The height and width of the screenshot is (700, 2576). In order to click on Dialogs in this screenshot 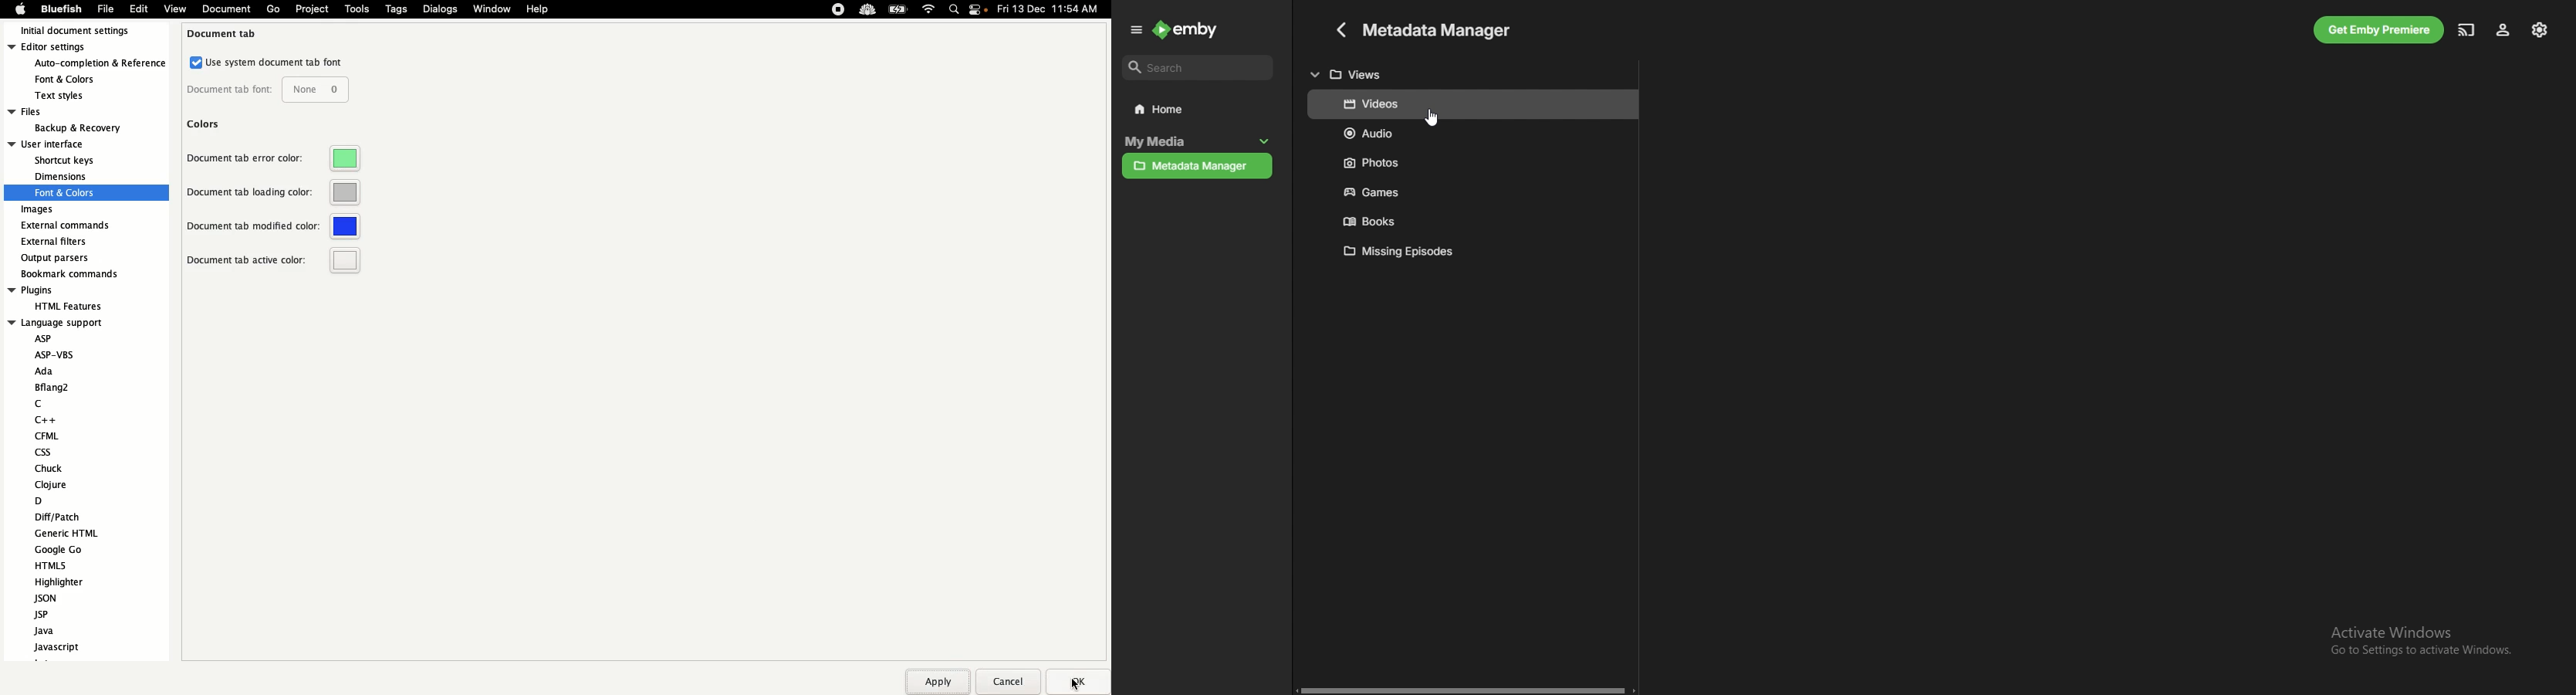, I will do `click(440, 8)`.